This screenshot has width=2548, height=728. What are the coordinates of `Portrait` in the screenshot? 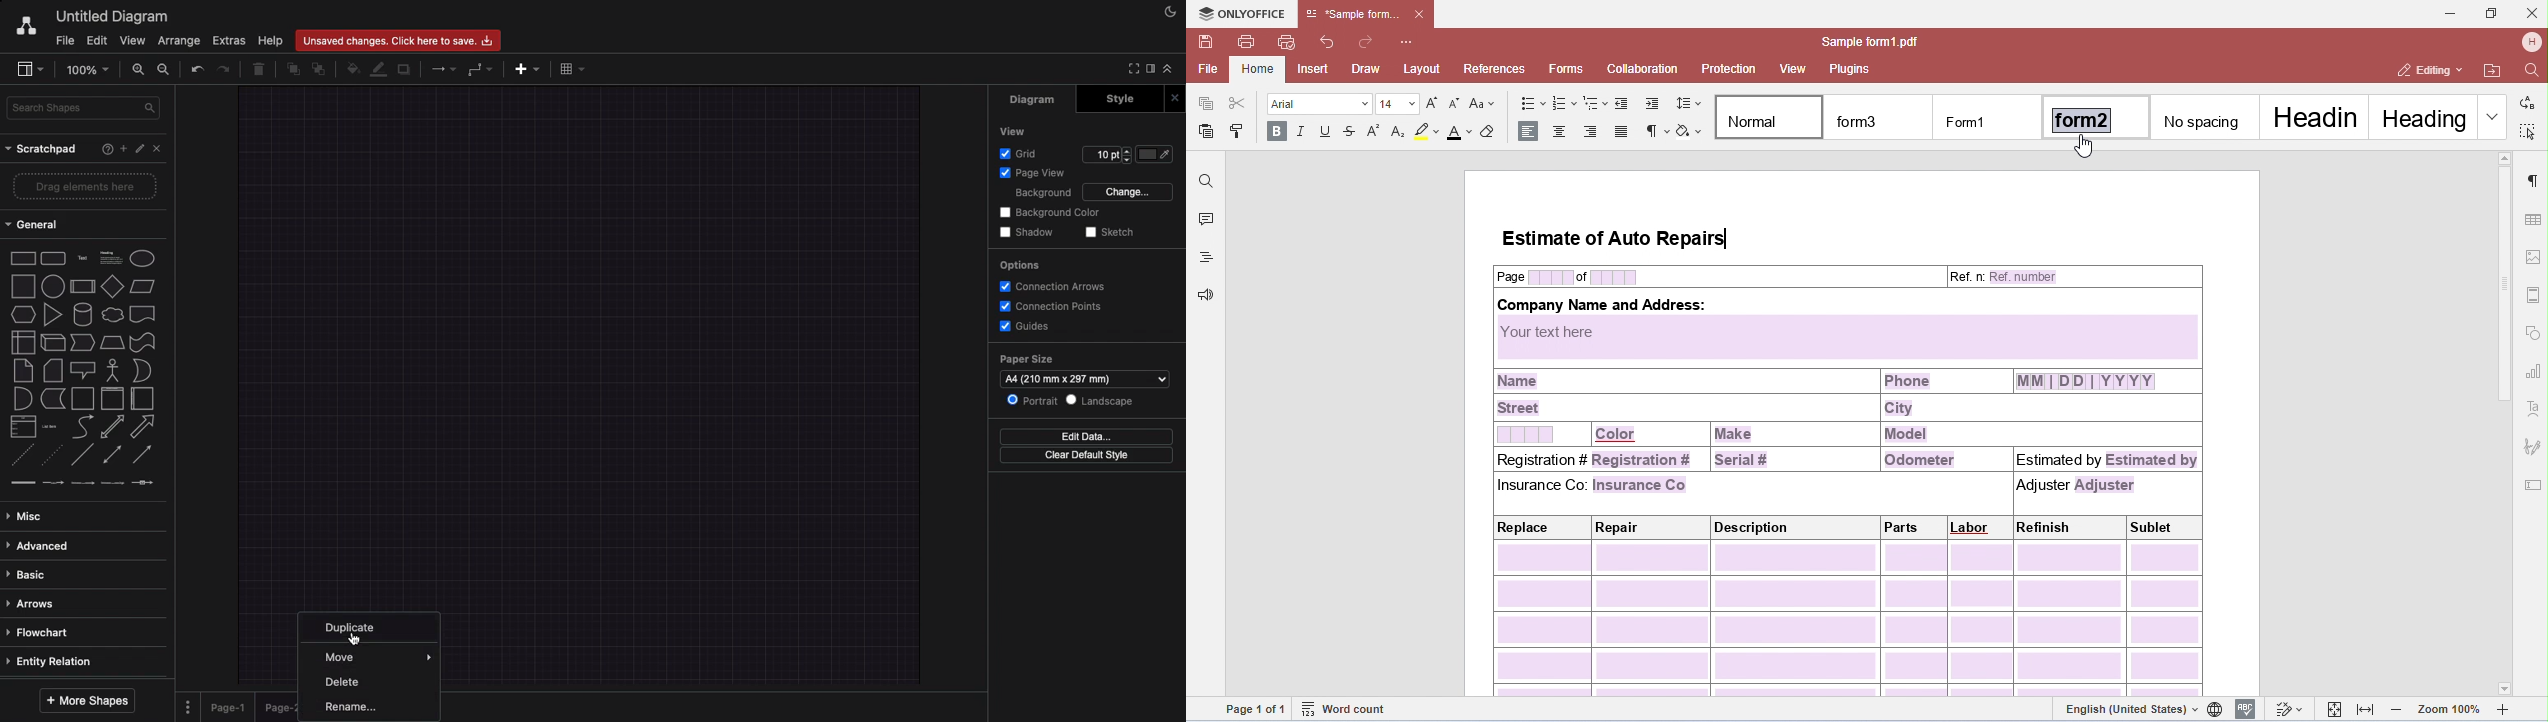 It's located at (1032, 400).